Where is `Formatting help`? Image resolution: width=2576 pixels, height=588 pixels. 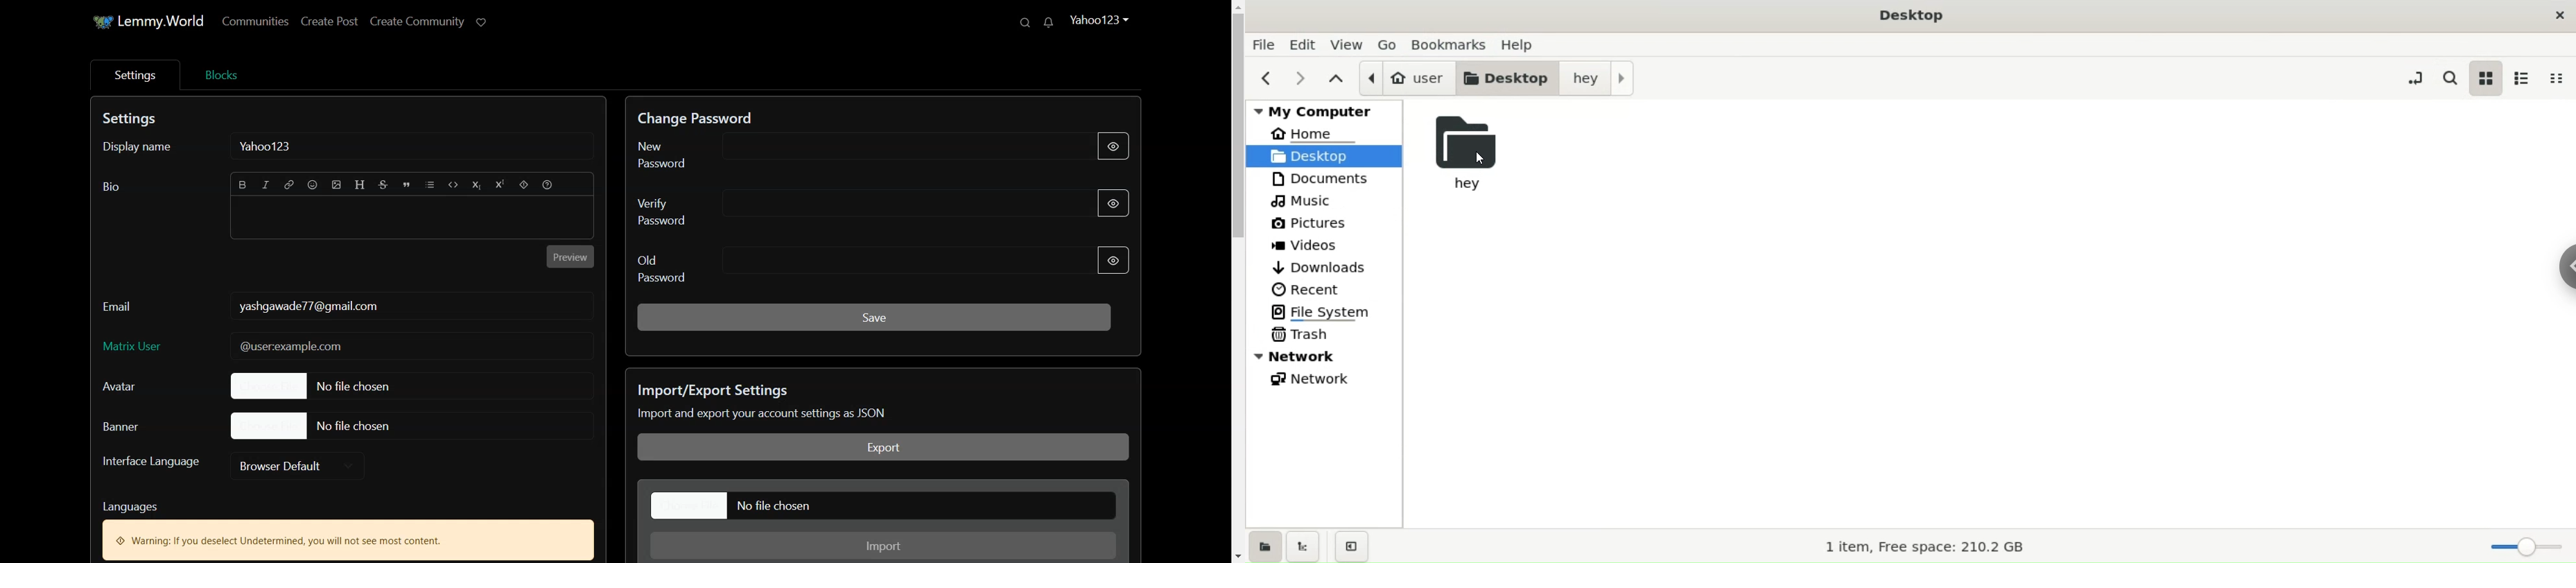 Formatting help is located at coordinates (548, 186).